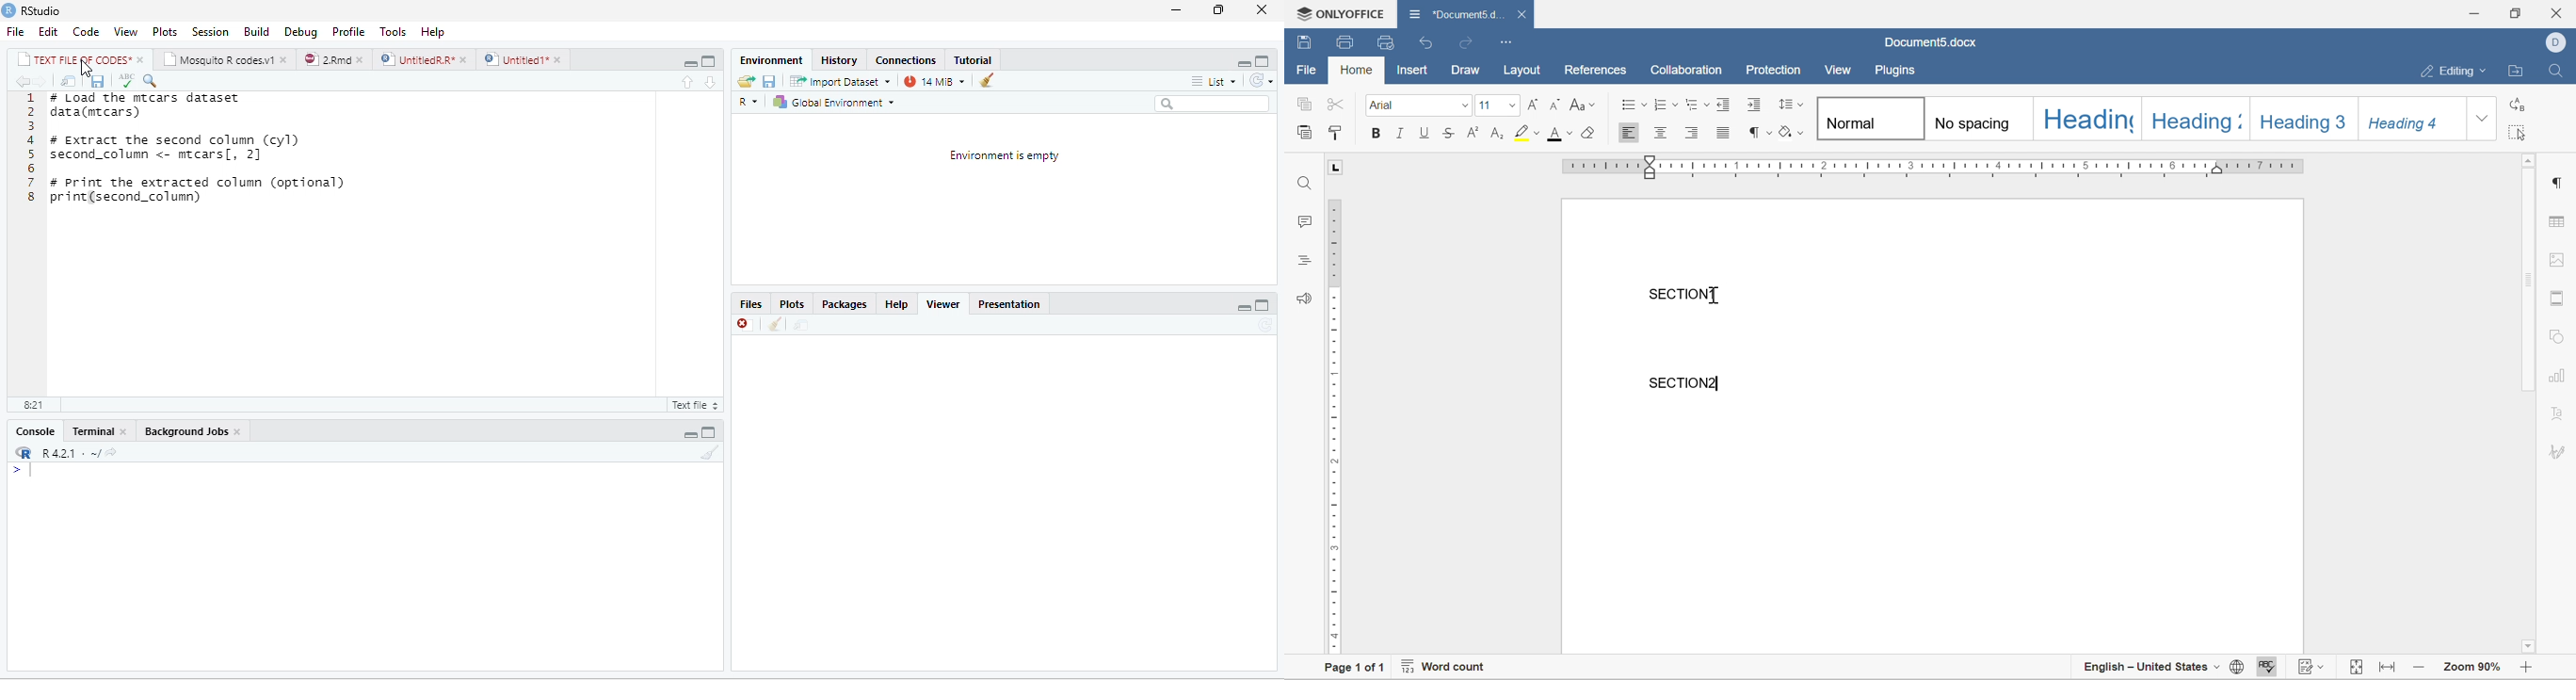 The image size is (2576, 700). What do you see at coordinates (1455, 13) in the screenshot?
I see `document name` at bounding box center [1455, 13].